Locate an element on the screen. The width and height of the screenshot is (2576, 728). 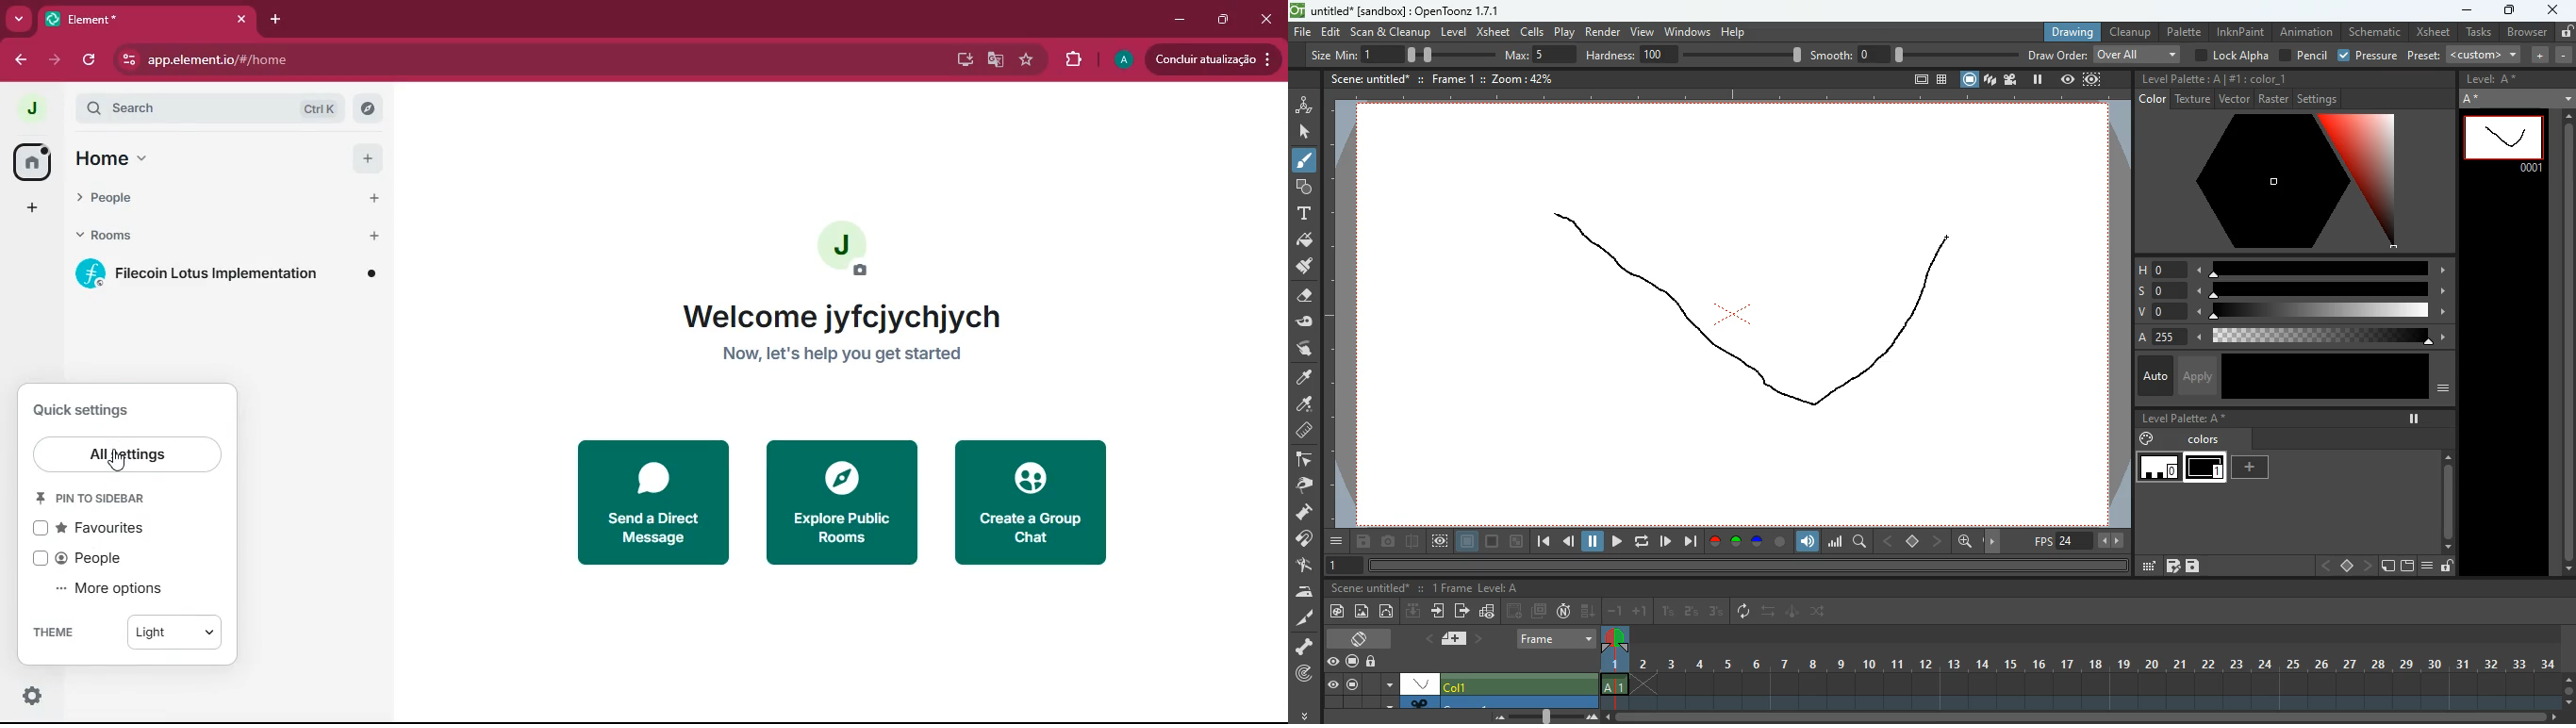
texture is located at coordinates (2192, 99).